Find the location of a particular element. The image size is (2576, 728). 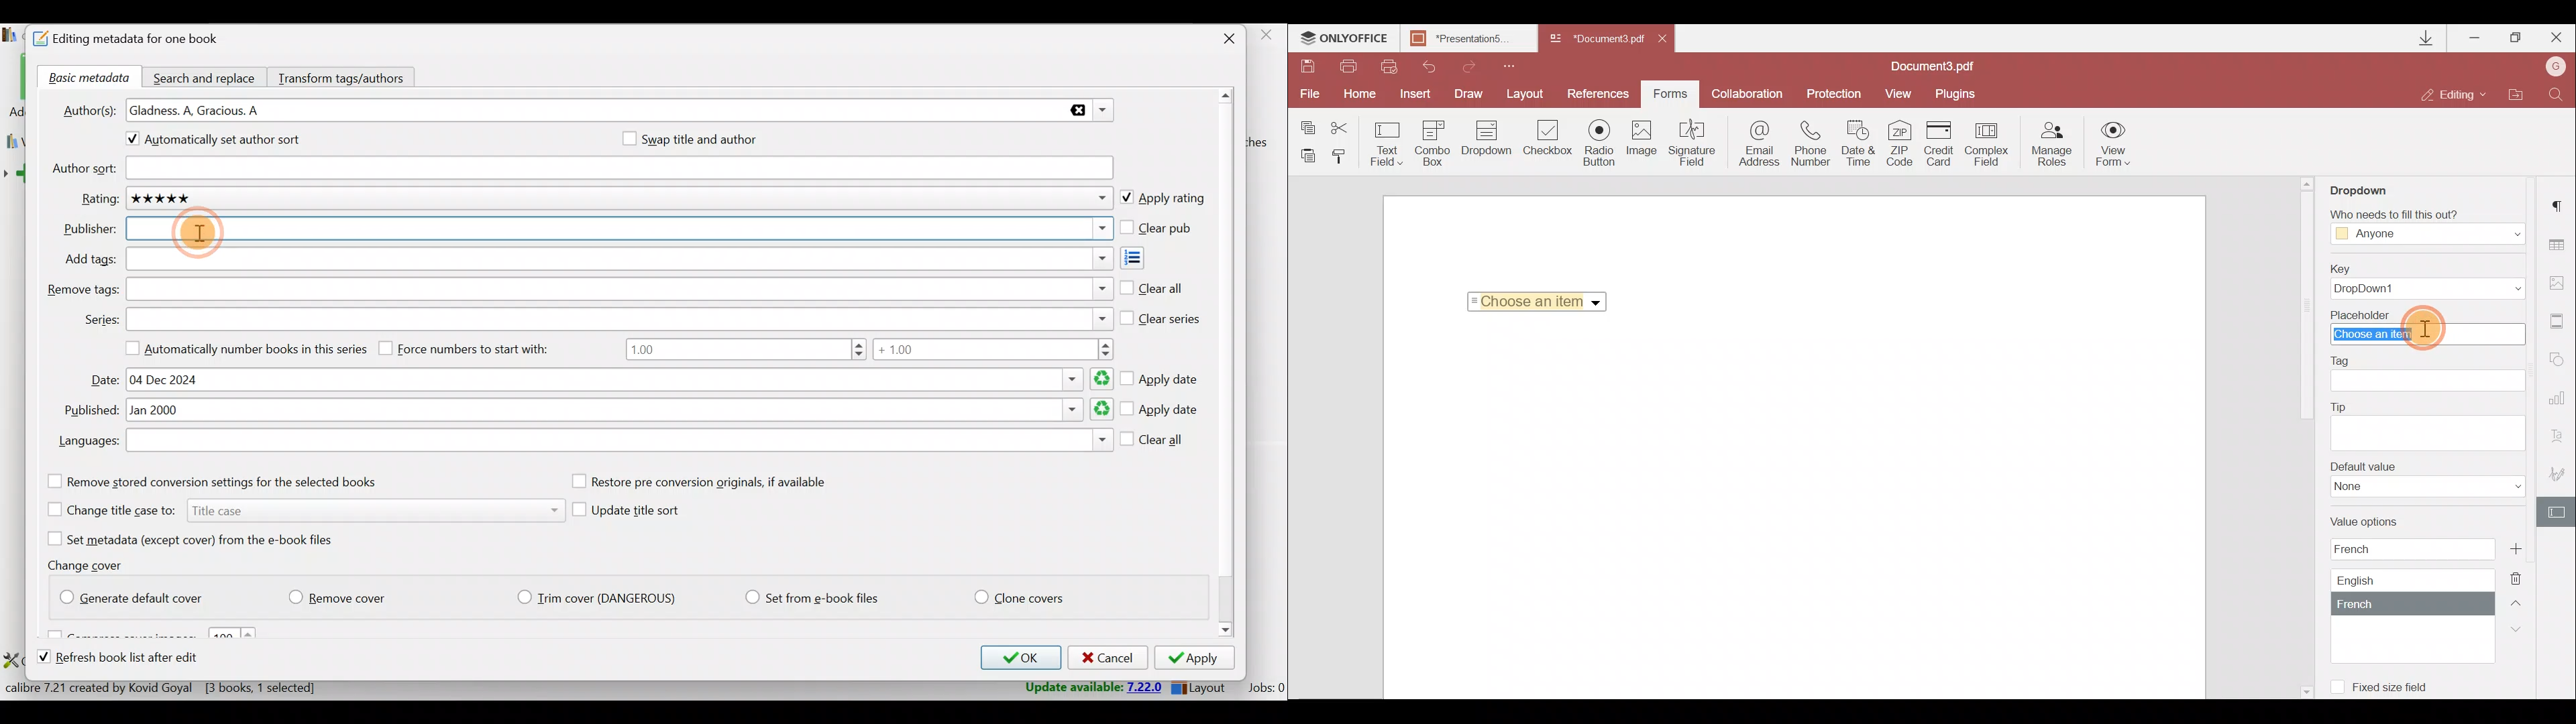

Date & time is located at coordinates (1860, 145).